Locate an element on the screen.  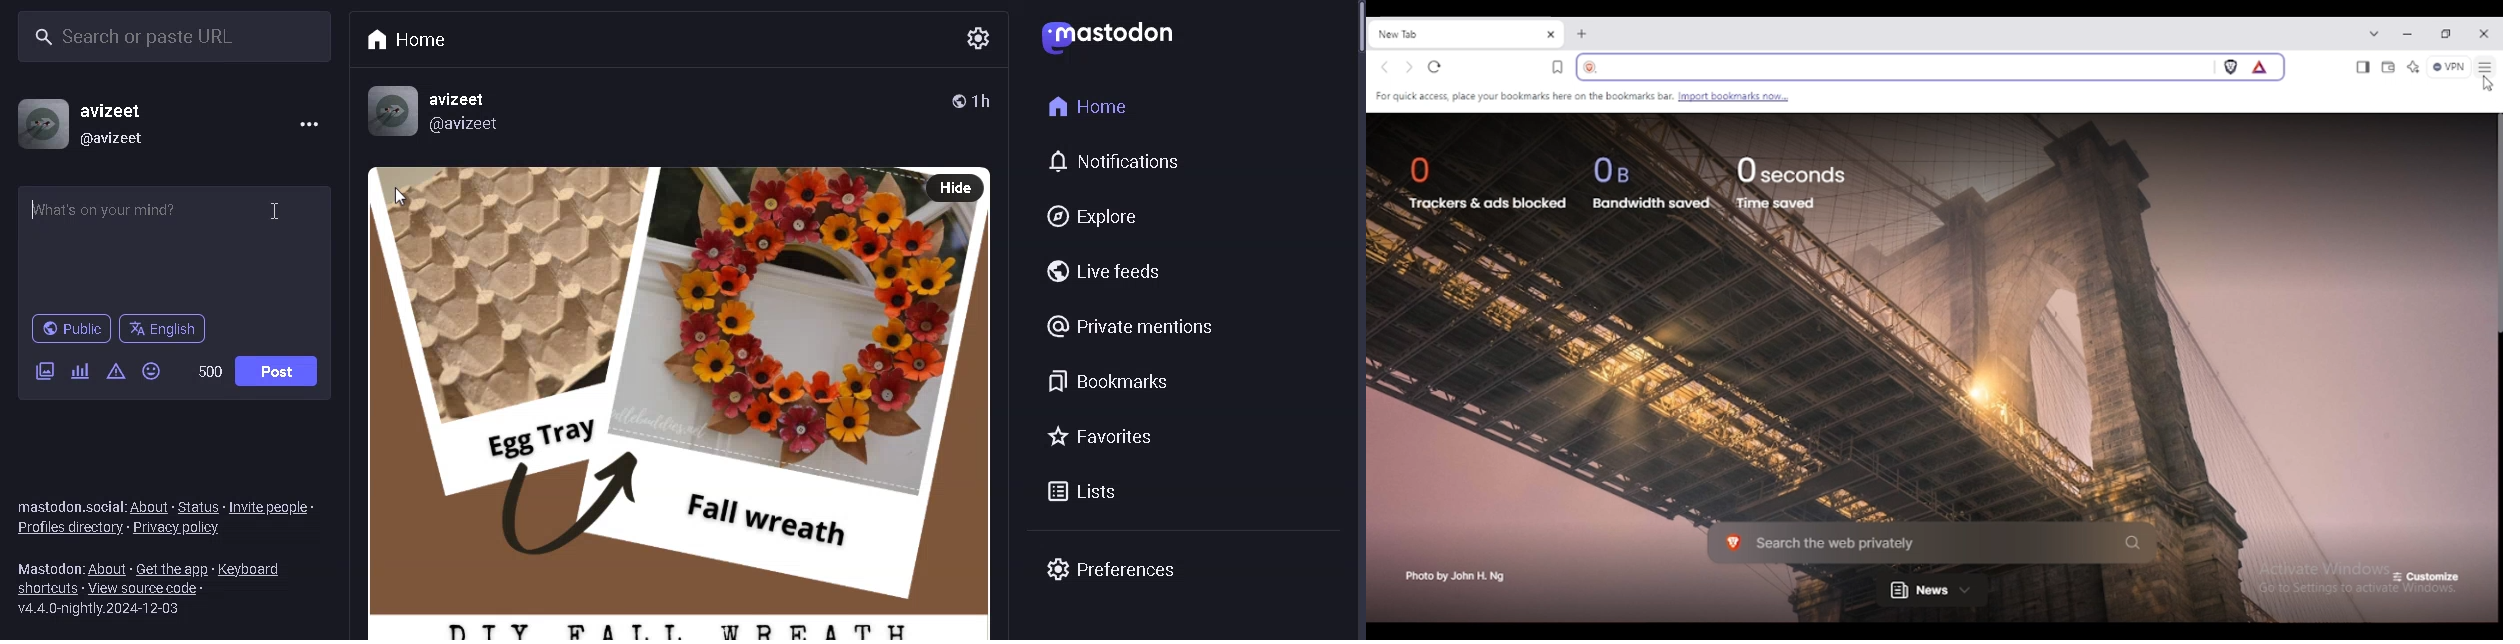
PRIVACY POLICY is located at coordinates (179, 533).